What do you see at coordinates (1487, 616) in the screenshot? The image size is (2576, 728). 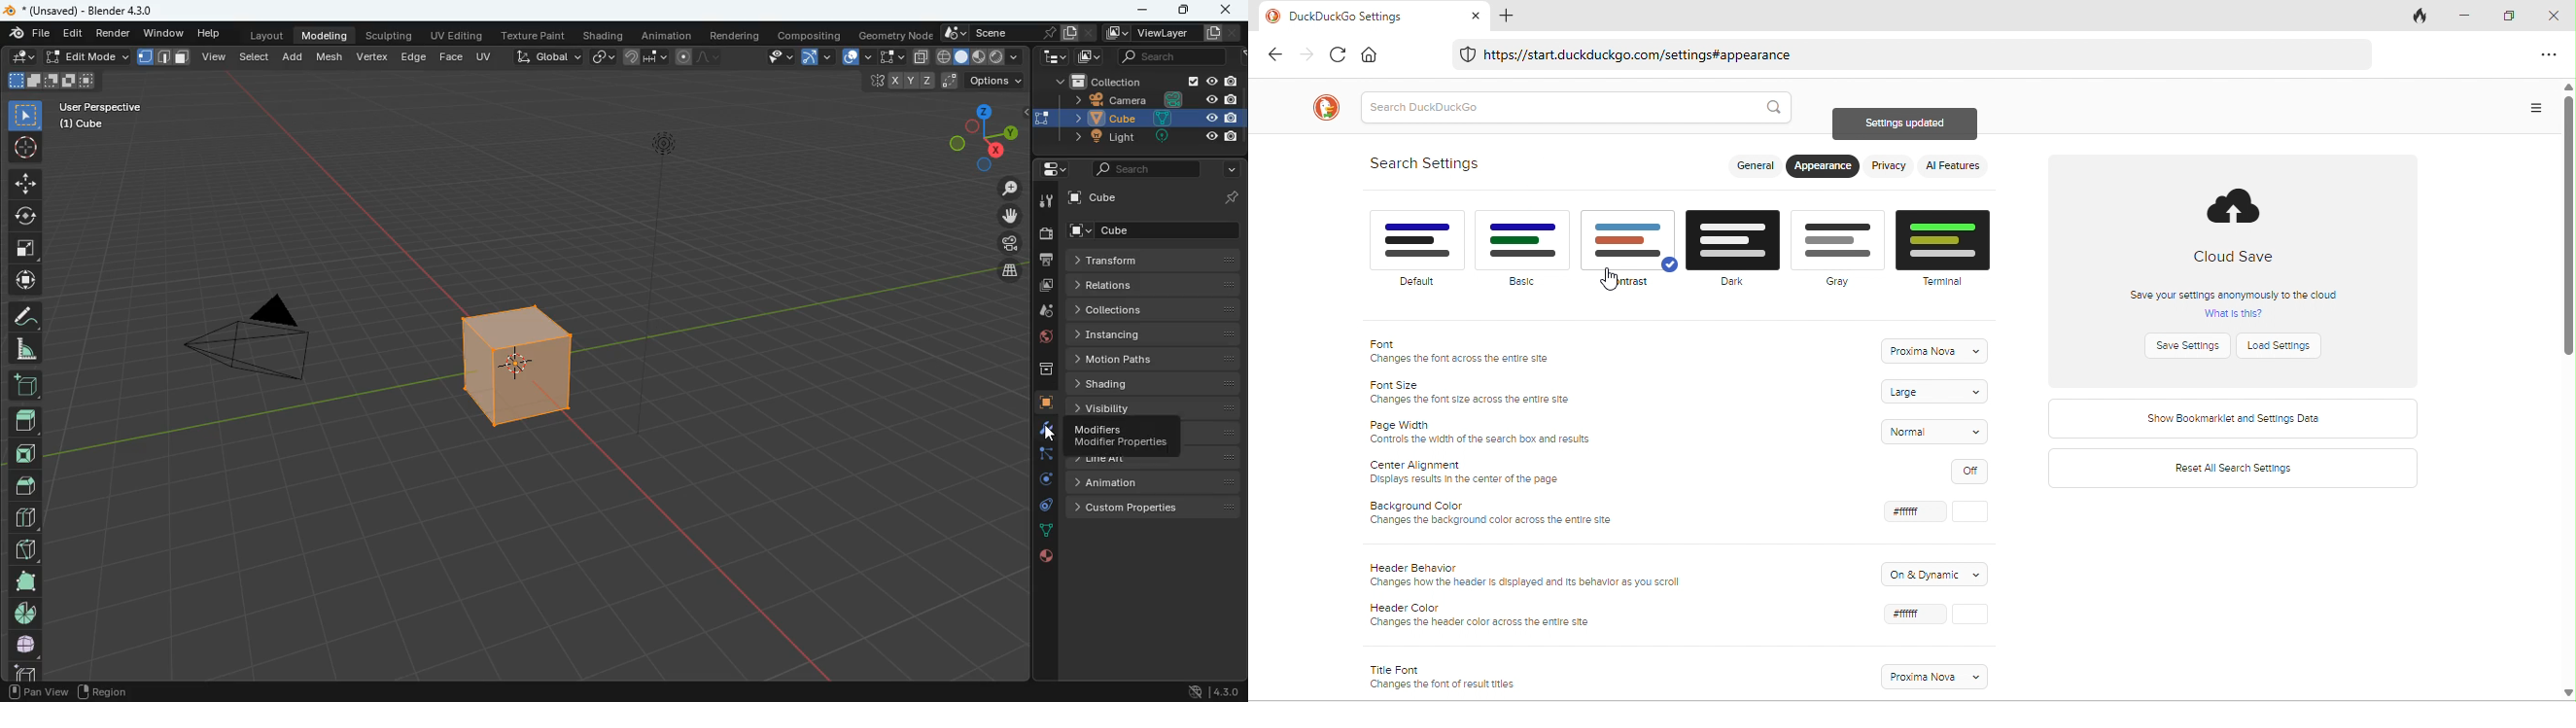 I see `header color` at bounding box center [1487, 616].